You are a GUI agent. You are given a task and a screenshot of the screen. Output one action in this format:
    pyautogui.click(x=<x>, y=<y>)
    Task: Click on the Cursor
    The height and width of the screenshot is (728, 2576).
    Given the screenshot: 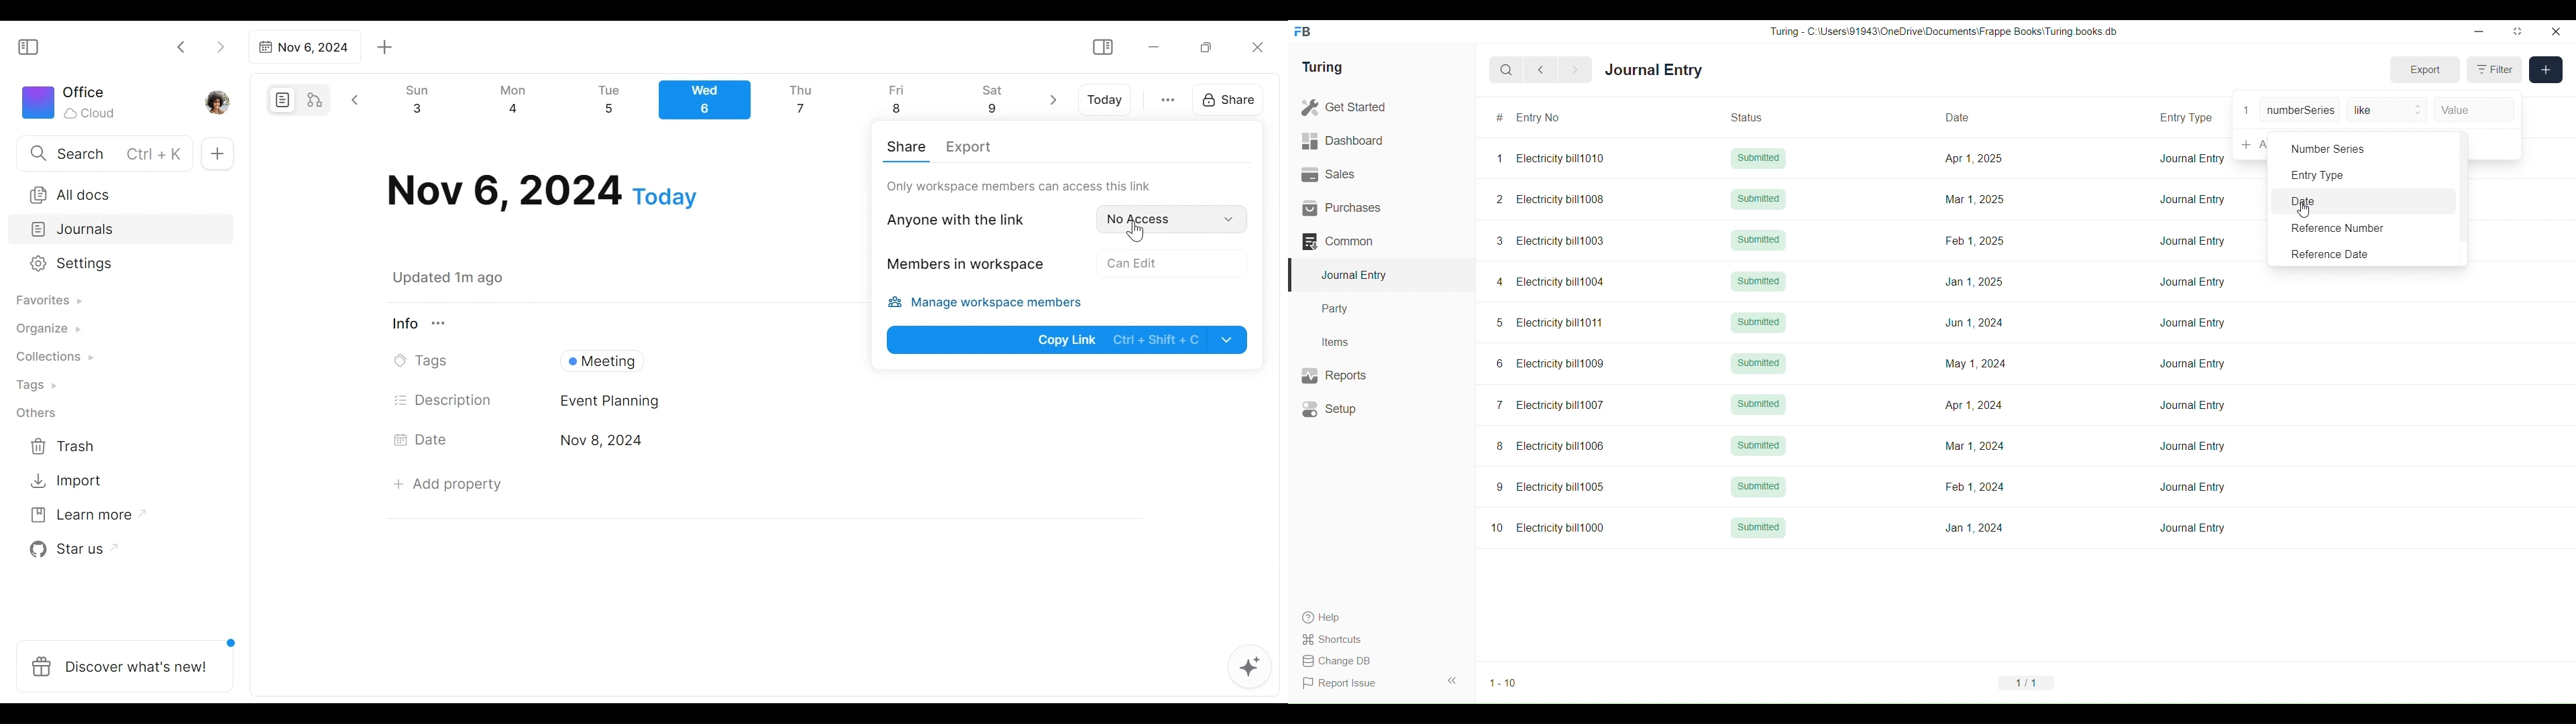 What is the action you would take?
    pyautogui.click(x=2304, y=210)
    